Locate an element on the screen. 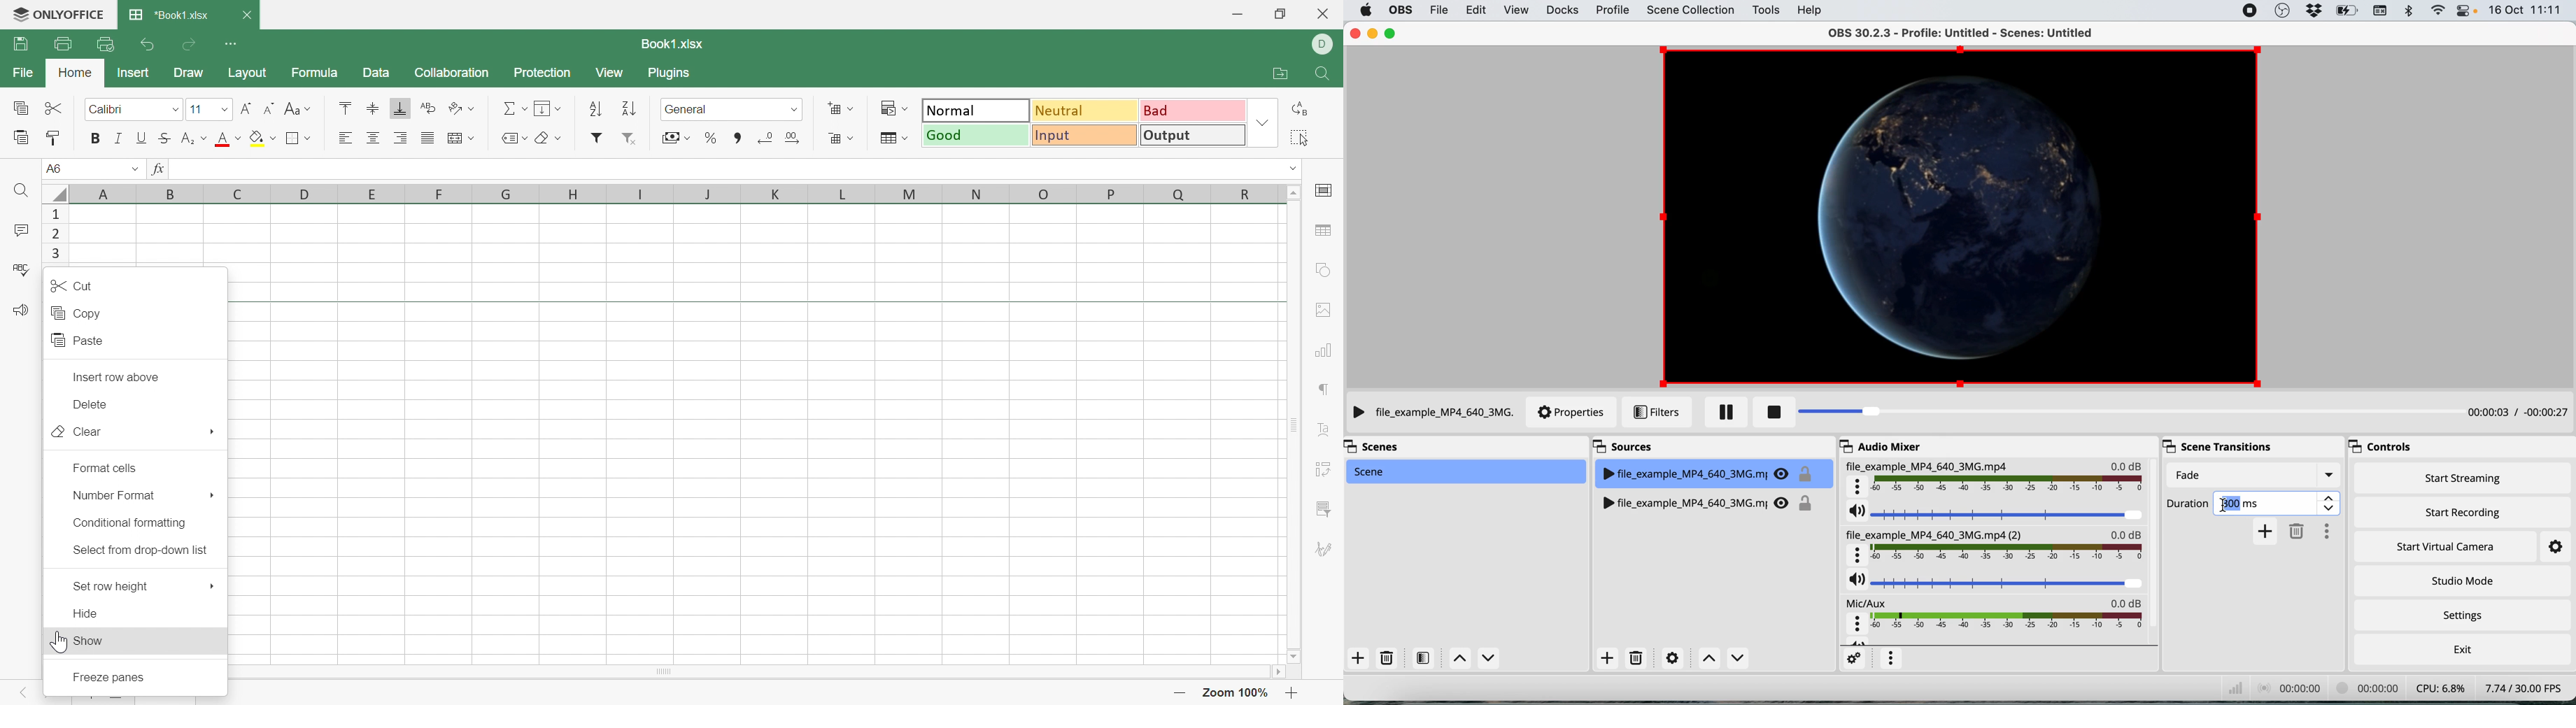 Image resolution: width=2576 pixels, height=728 pixels.  is located at coordinates (118, 692).